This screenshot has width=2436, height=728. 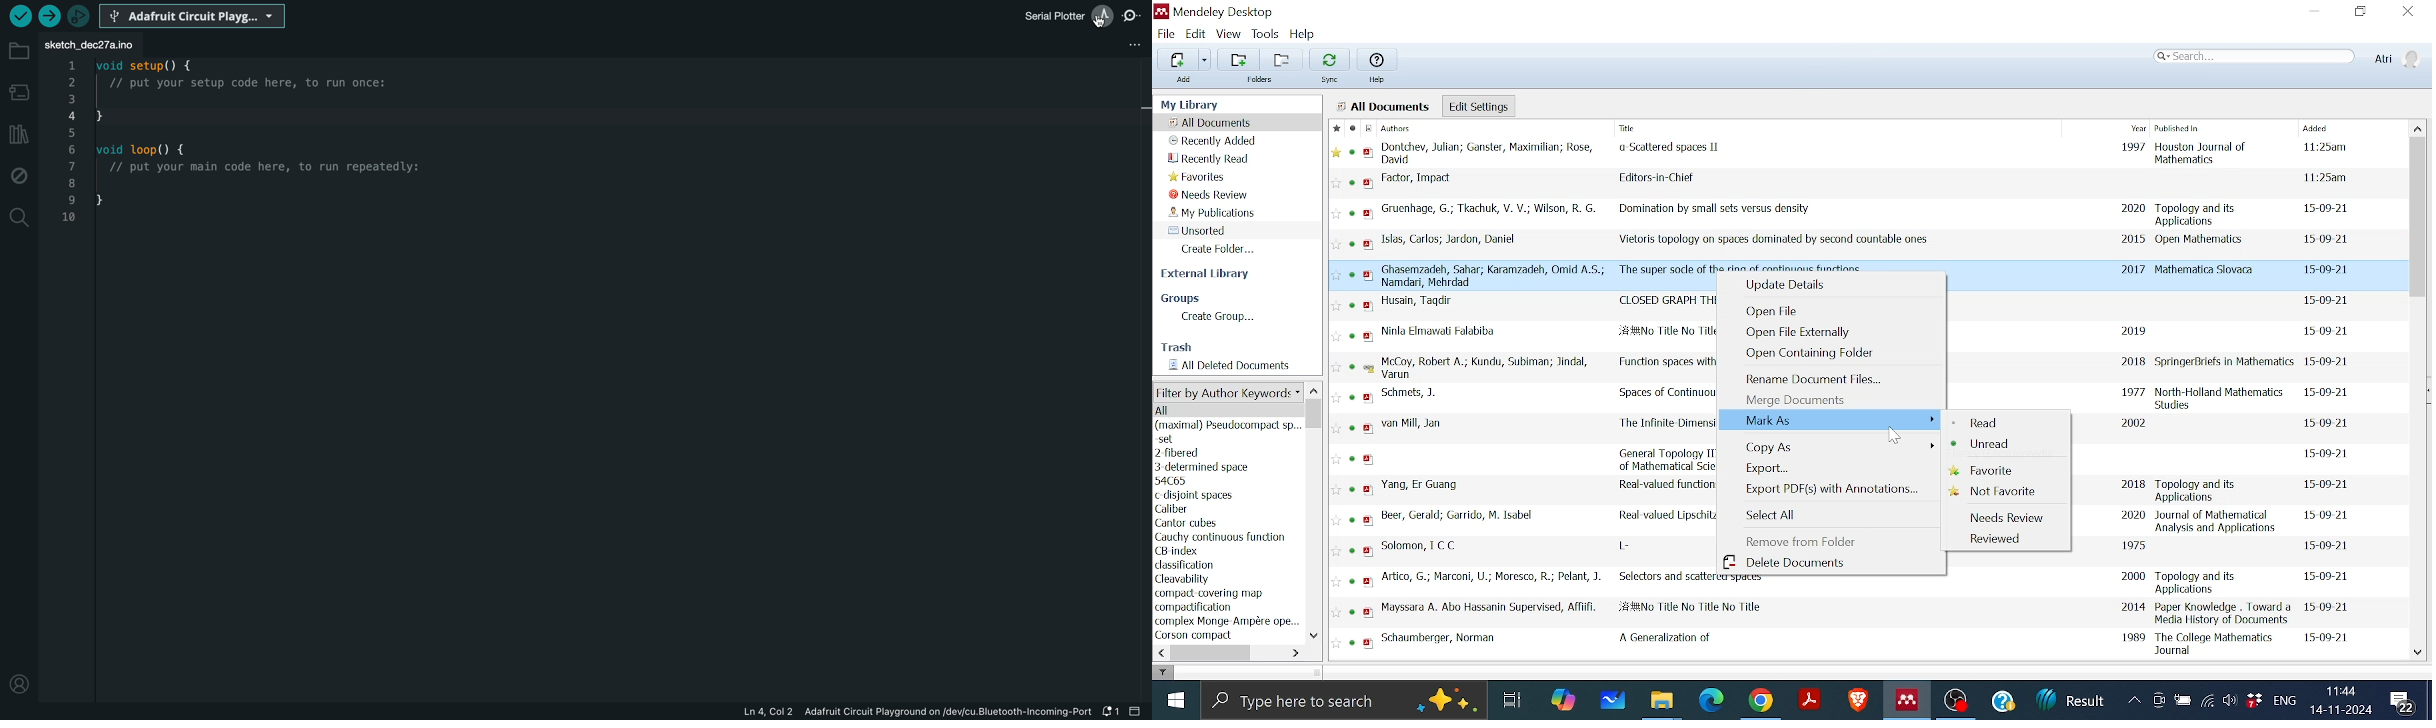 What do you see at coordinates (2317, 304) in the screenshot?
I see `document` at bounding box center [2317, 304].